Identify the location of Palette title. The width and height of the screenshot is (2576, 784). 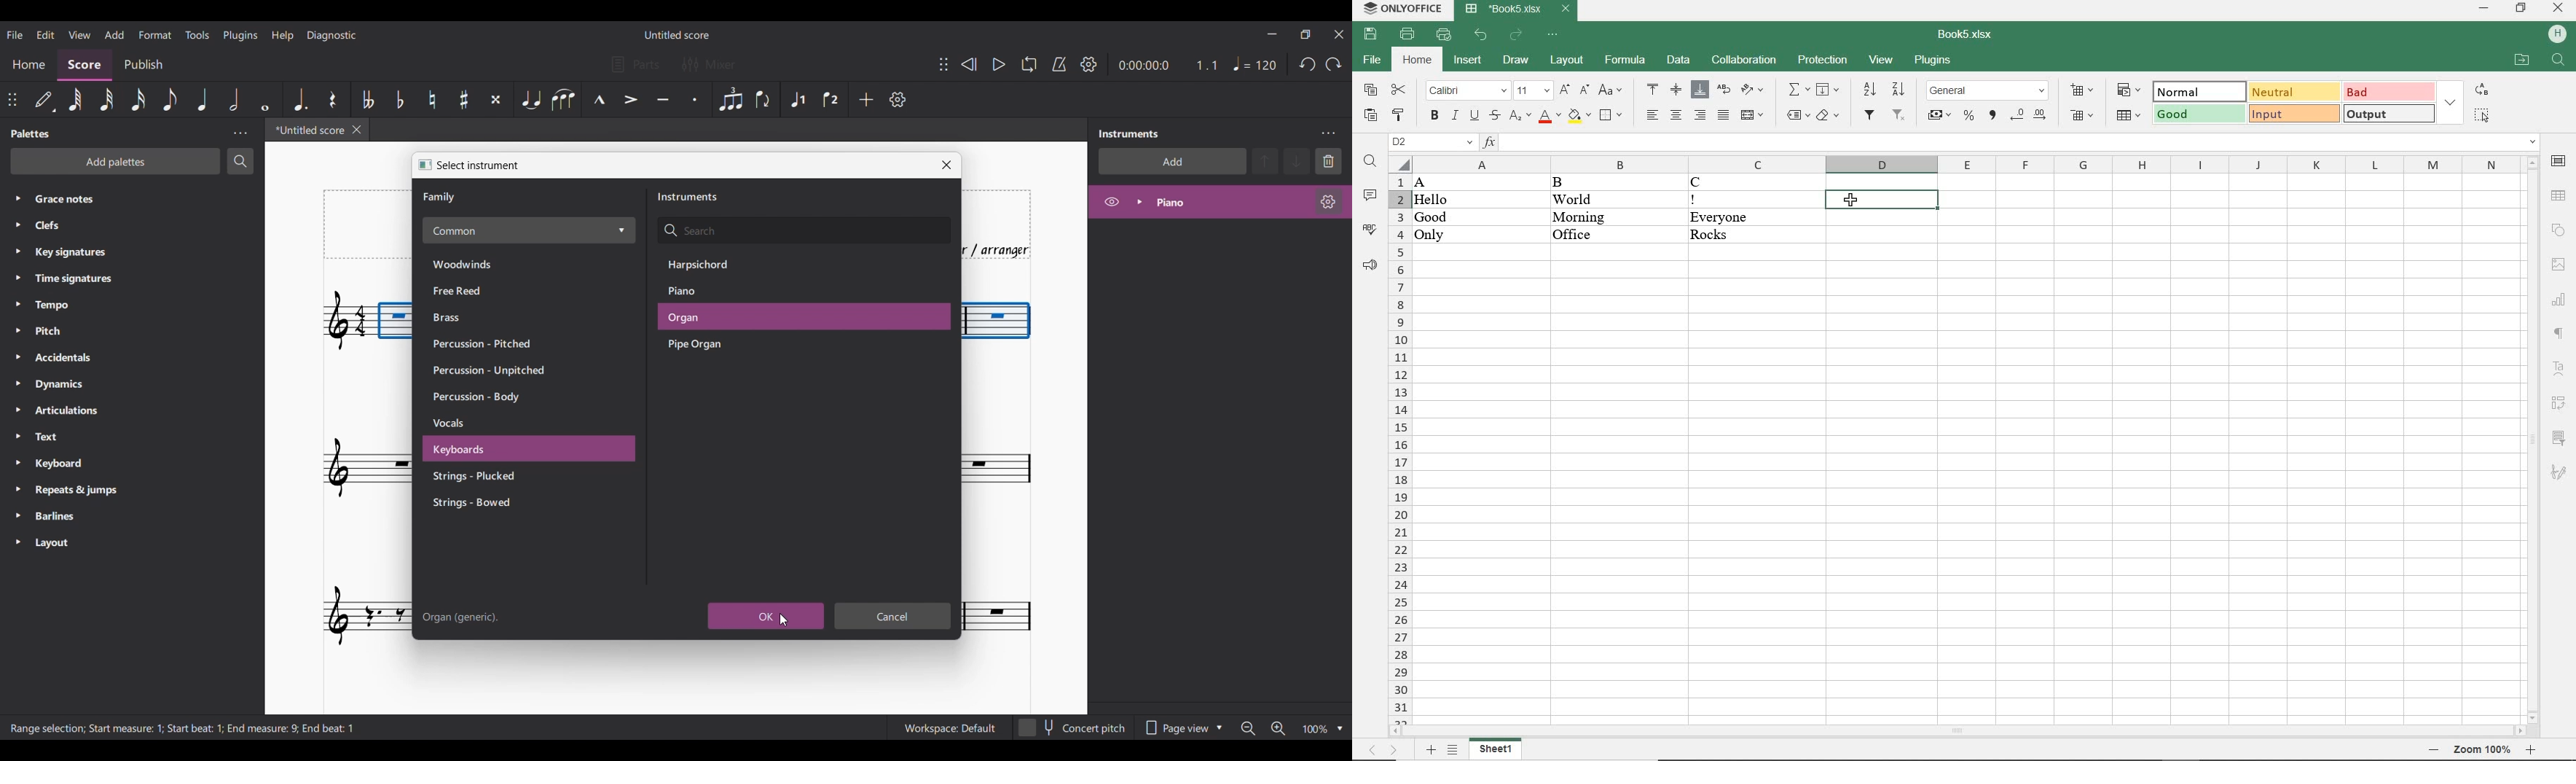
(32, 134).